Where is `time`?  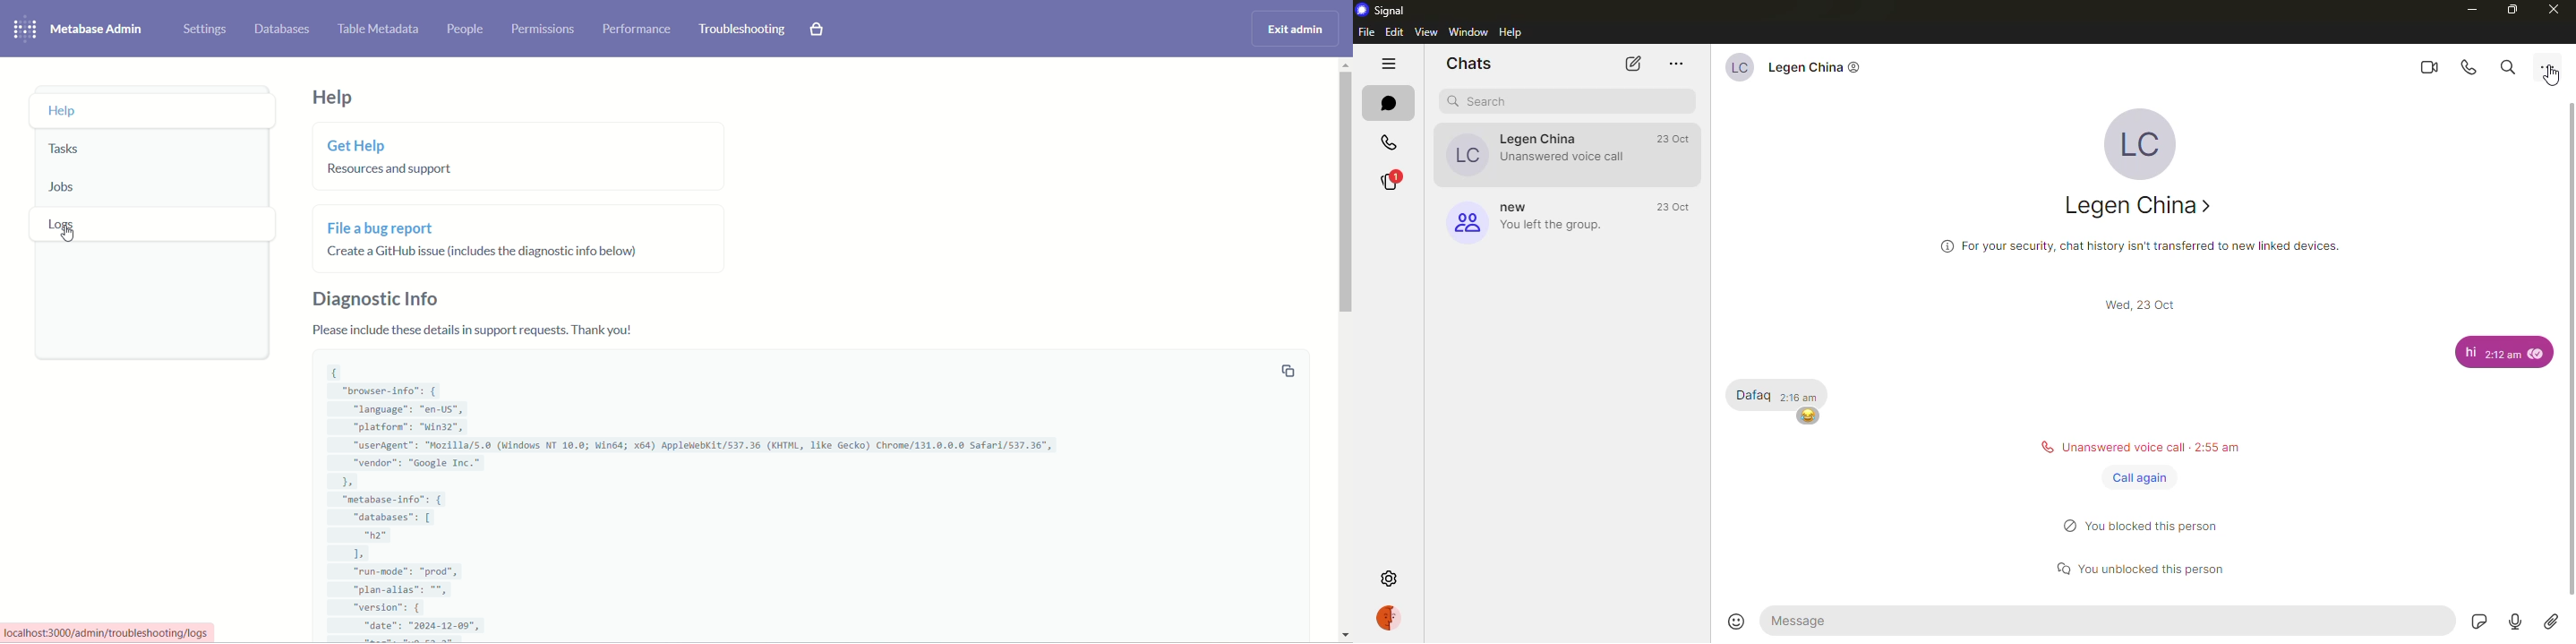
time is located at coordinates (1678, 138).